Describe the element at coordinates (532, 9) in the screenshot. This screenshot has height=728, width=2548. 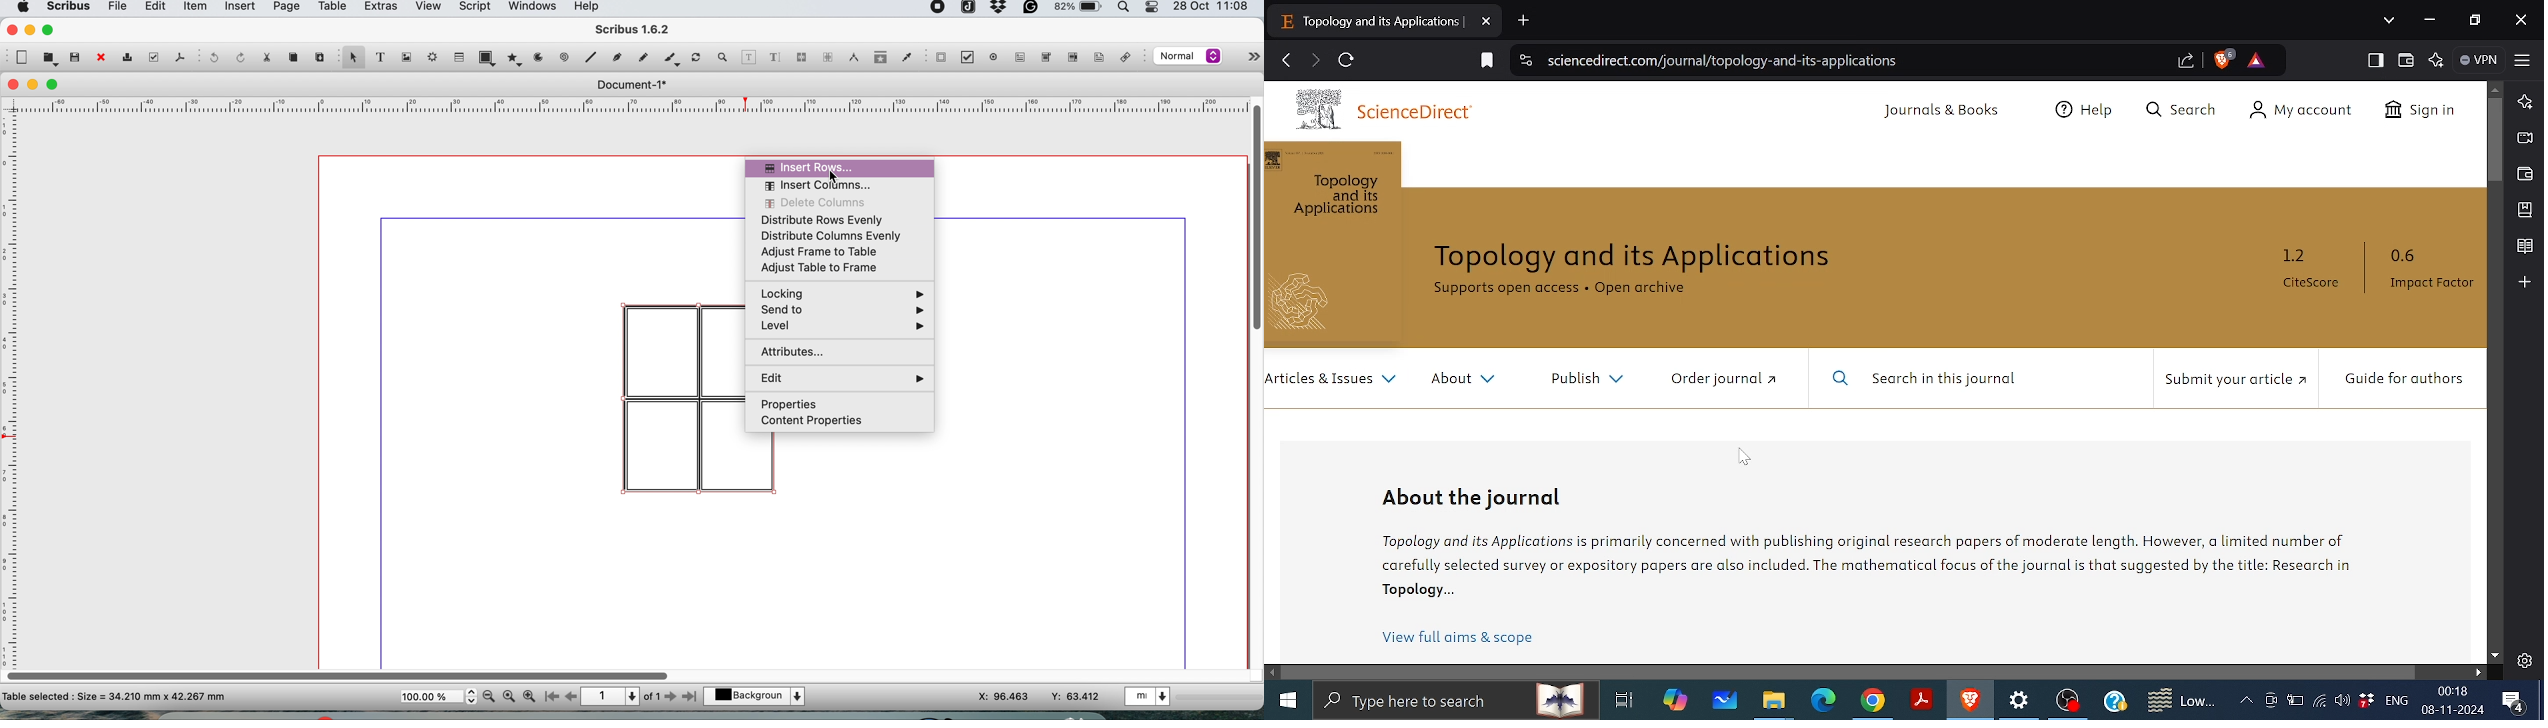
I see `windows` at that location.